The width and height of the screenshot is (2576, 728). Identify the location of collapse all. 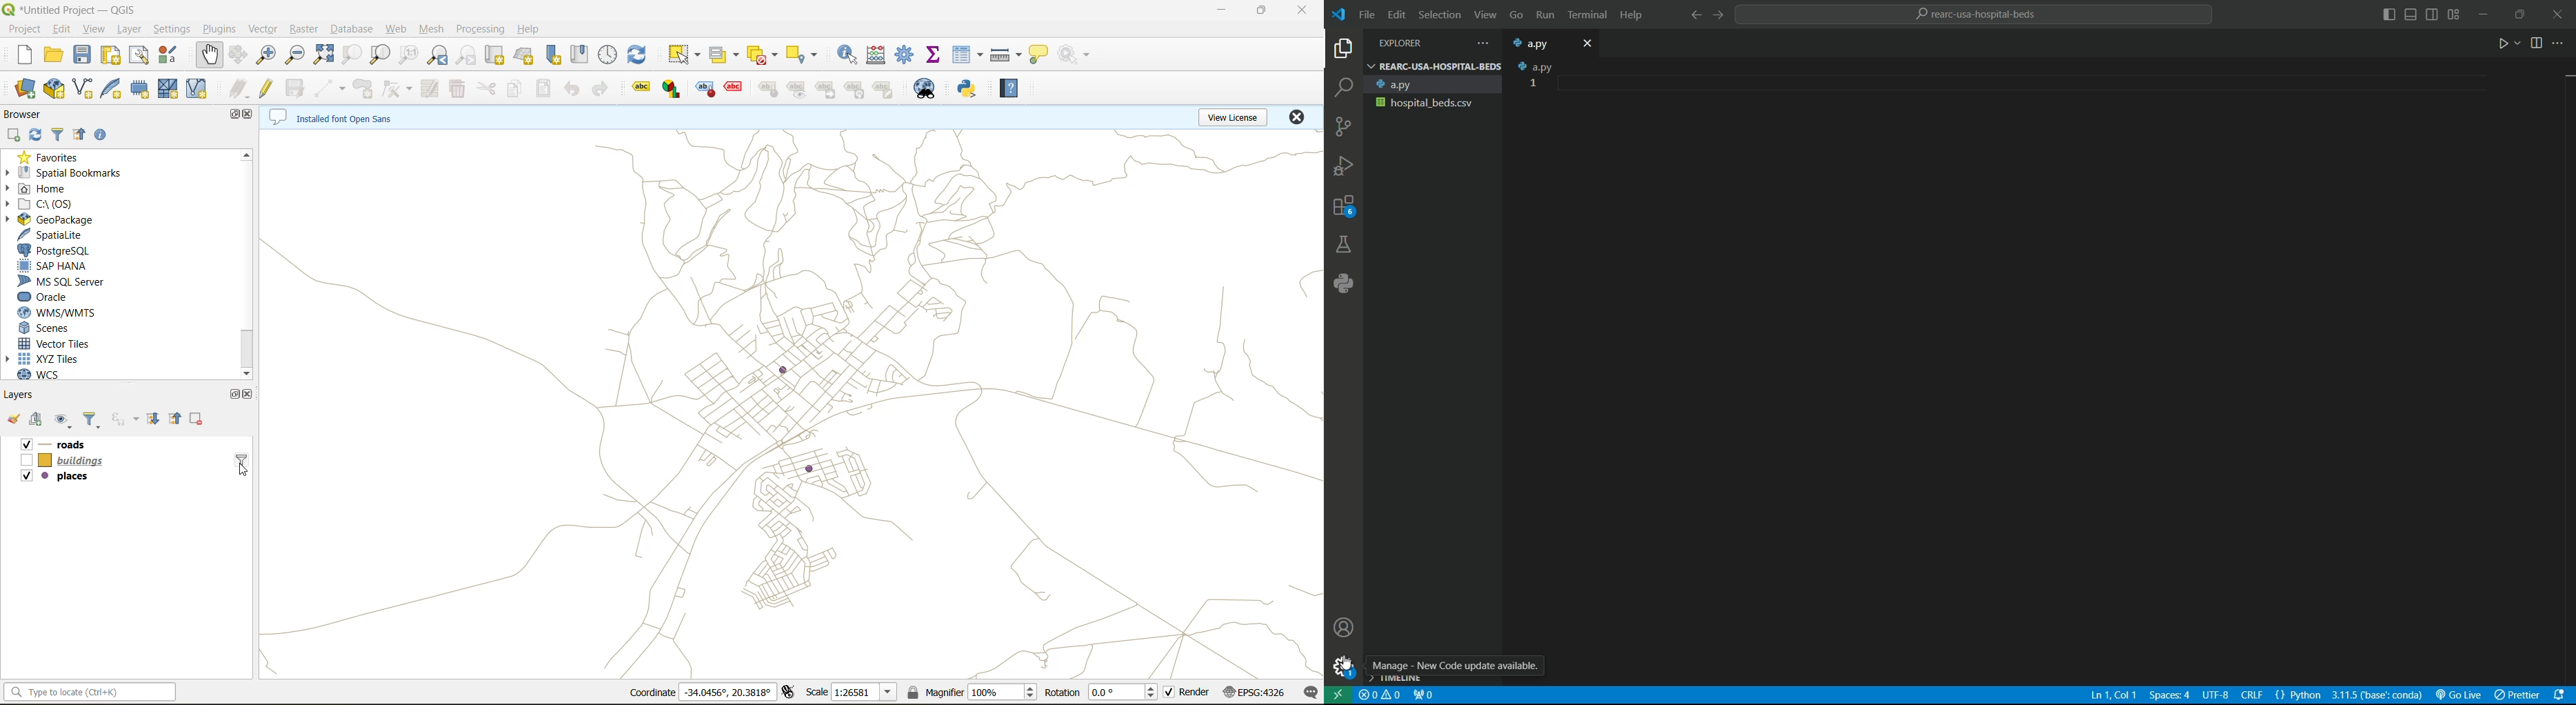
(176, 417).